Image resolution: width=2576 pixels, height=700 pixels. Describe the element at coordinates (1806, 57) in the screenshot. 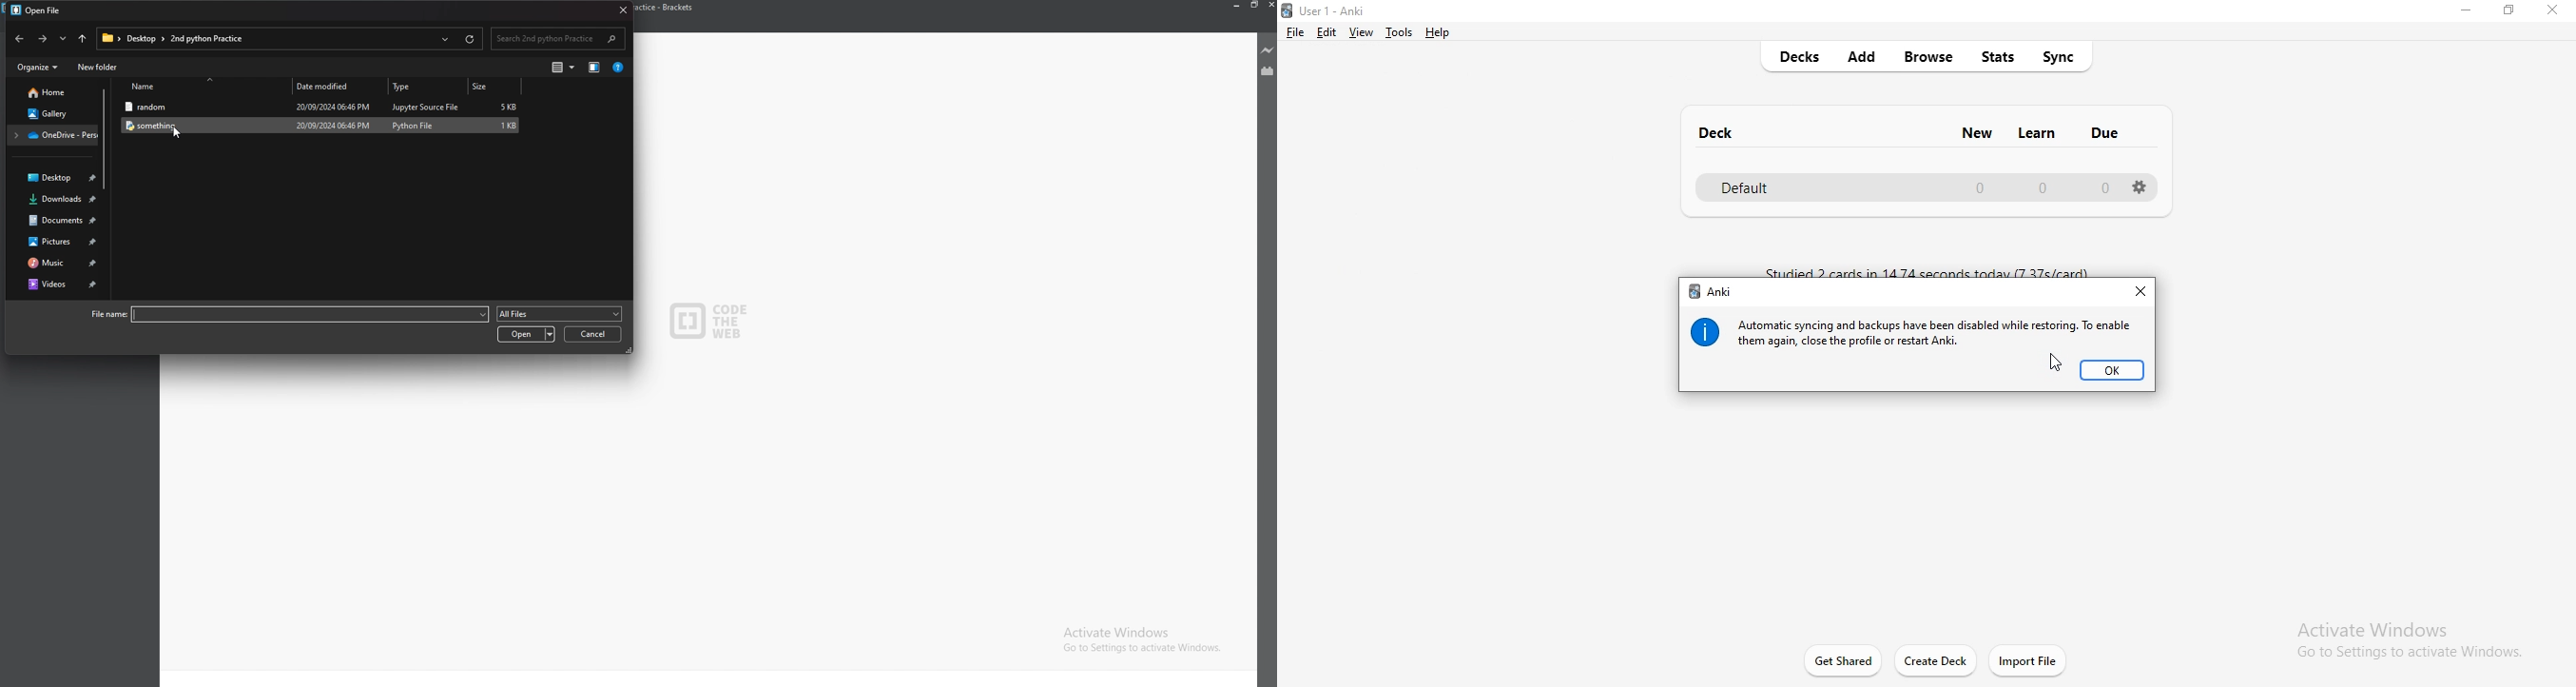

I see `decks` at that location.